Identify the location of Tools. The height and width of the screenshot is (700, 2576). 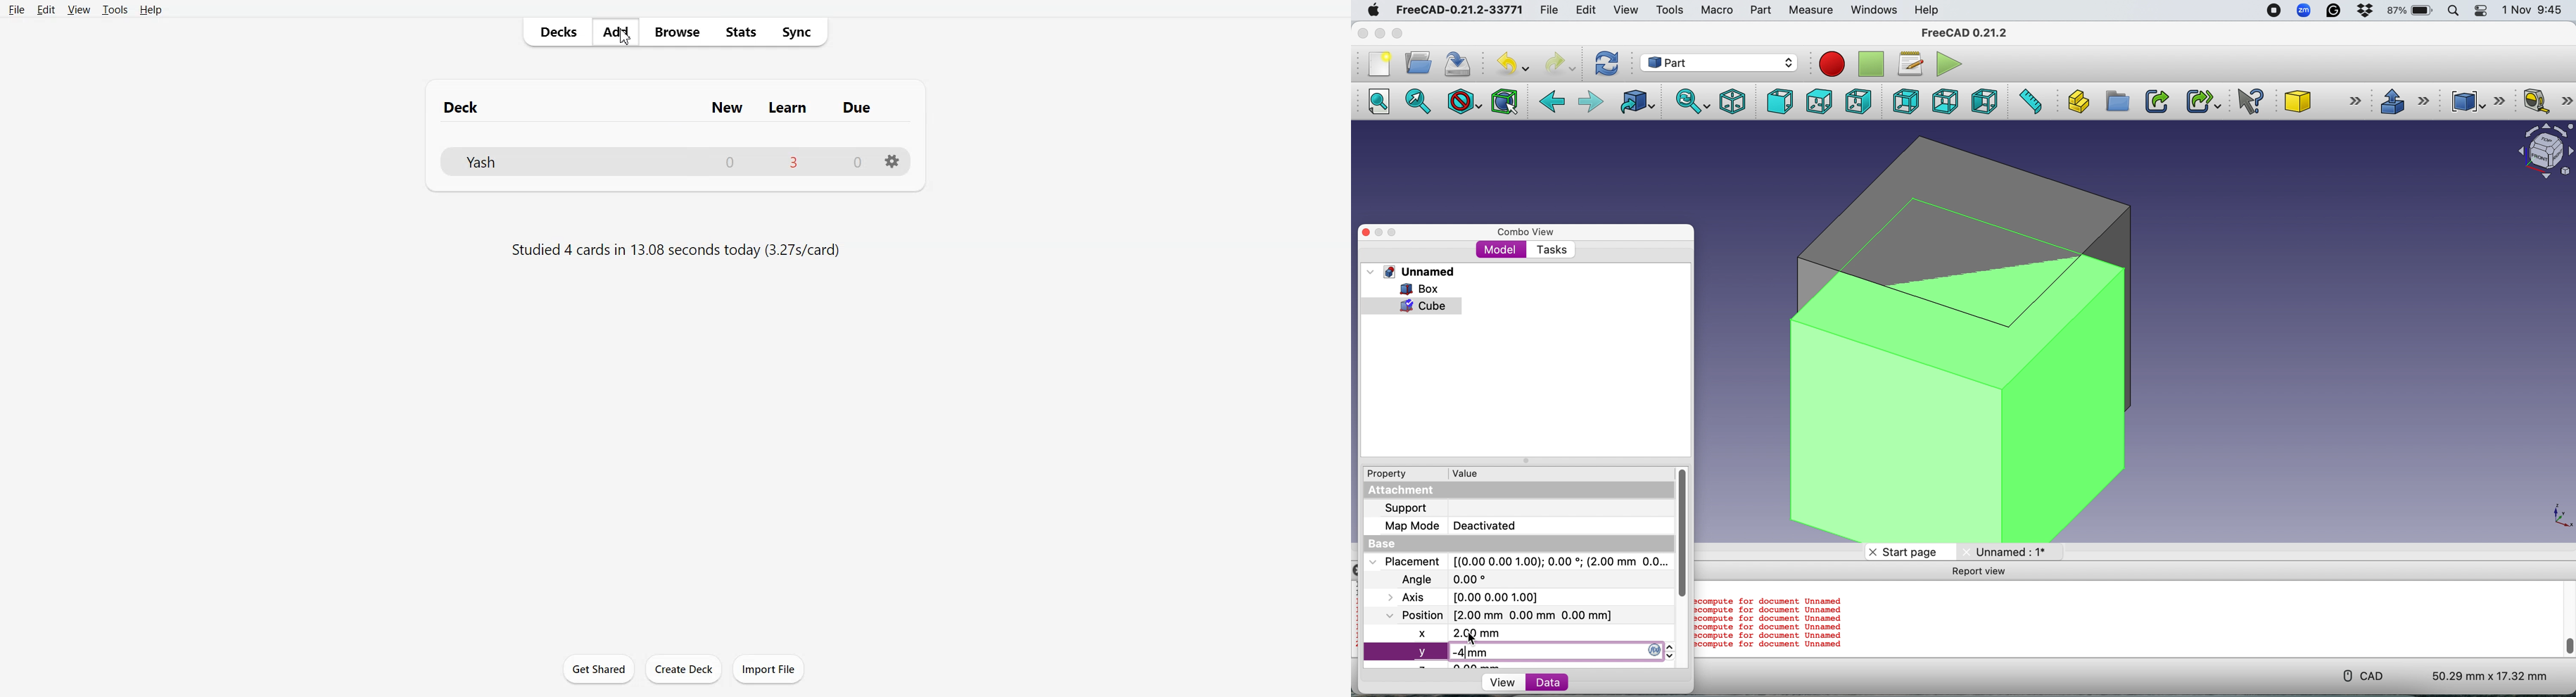
(115, 10).